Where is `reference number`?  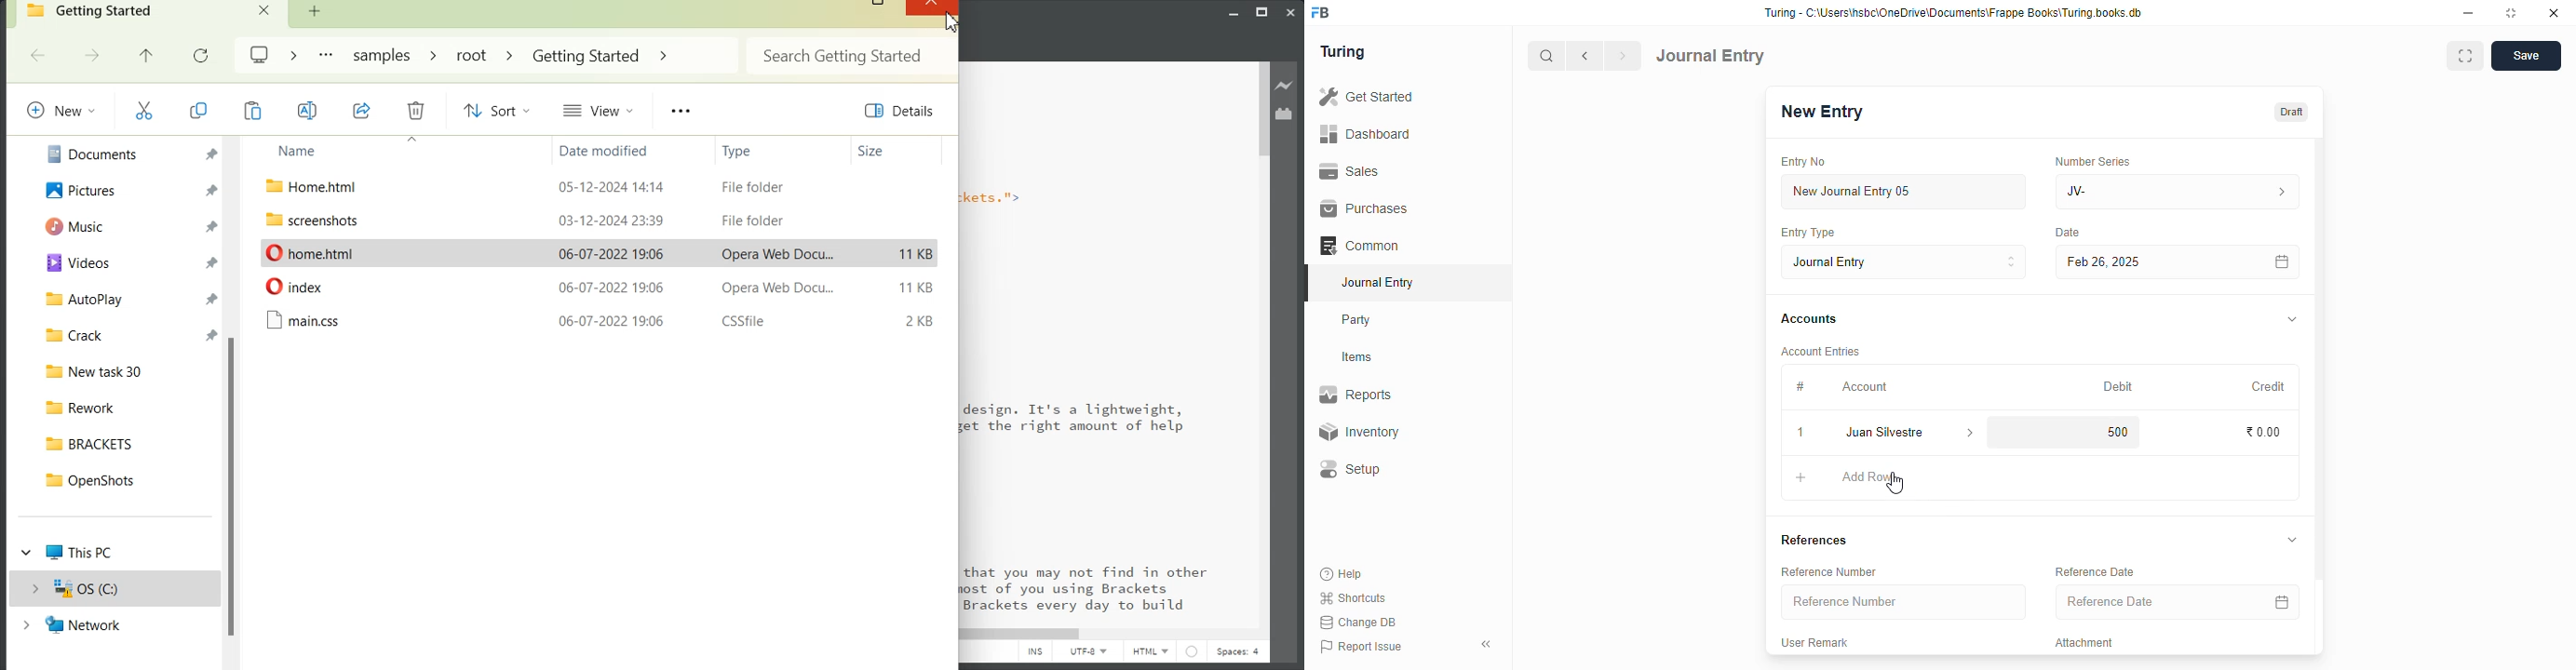 reference number is located at coordinates (1828, 571).